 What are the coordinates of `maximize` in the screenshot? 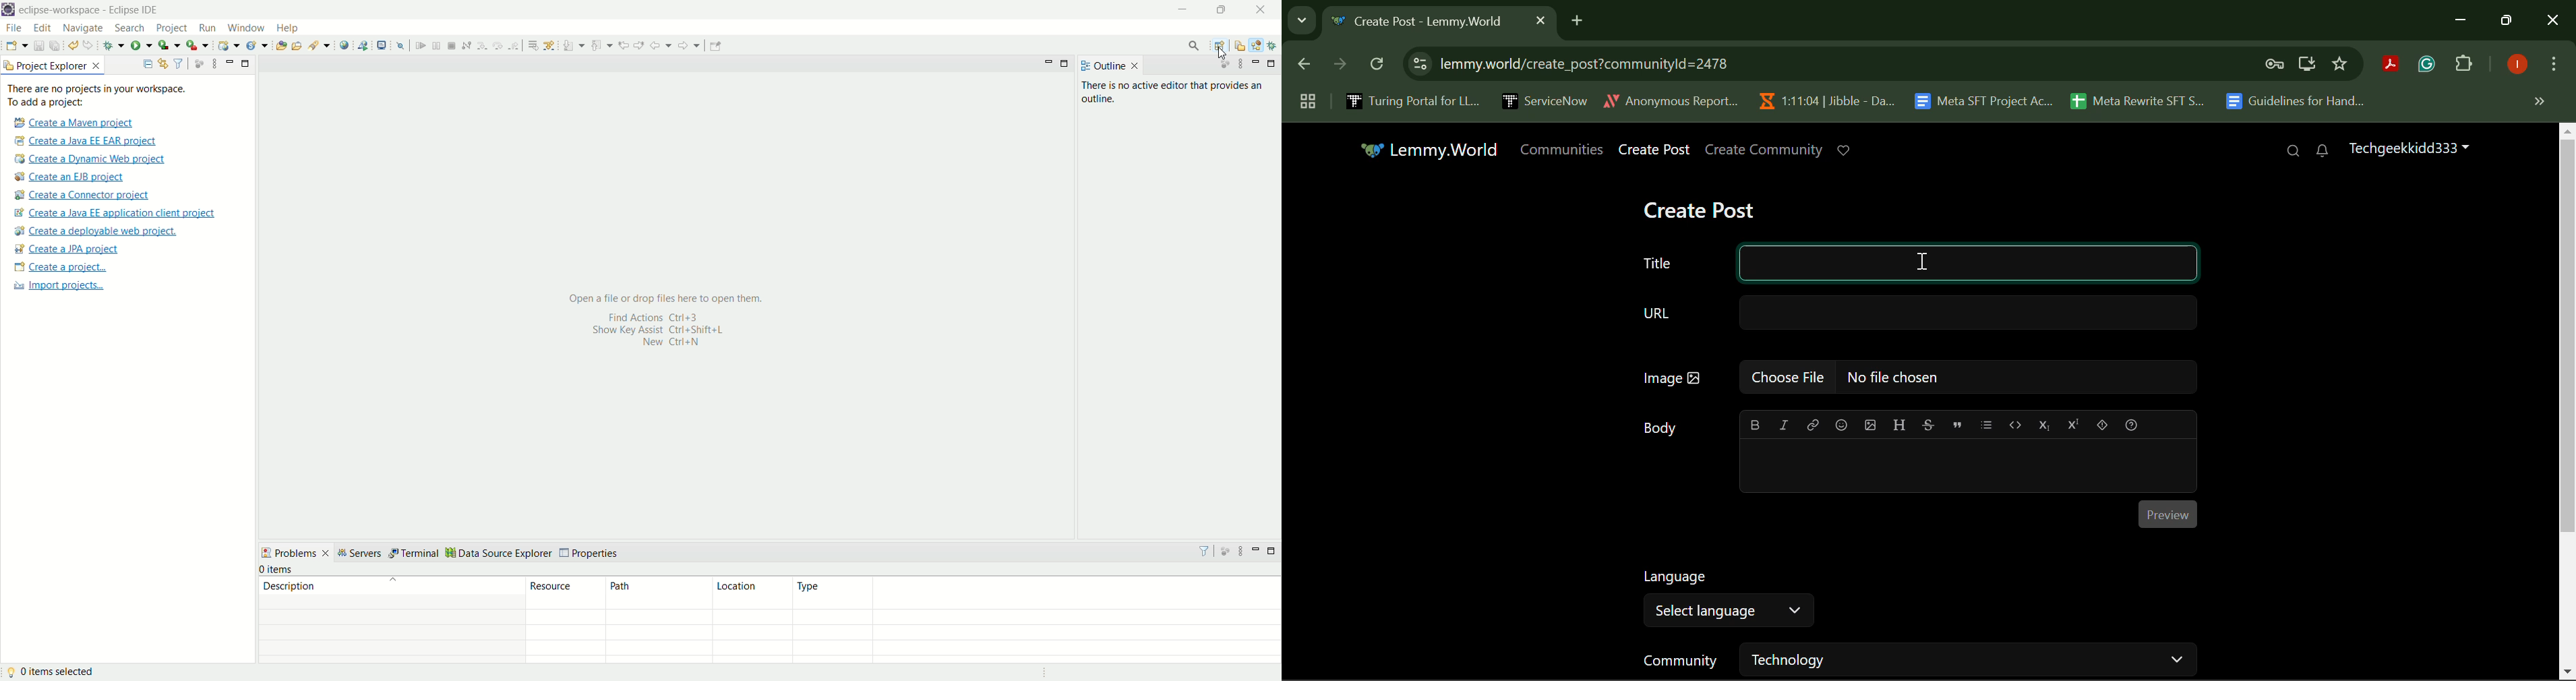 It's located at (1222, 11).